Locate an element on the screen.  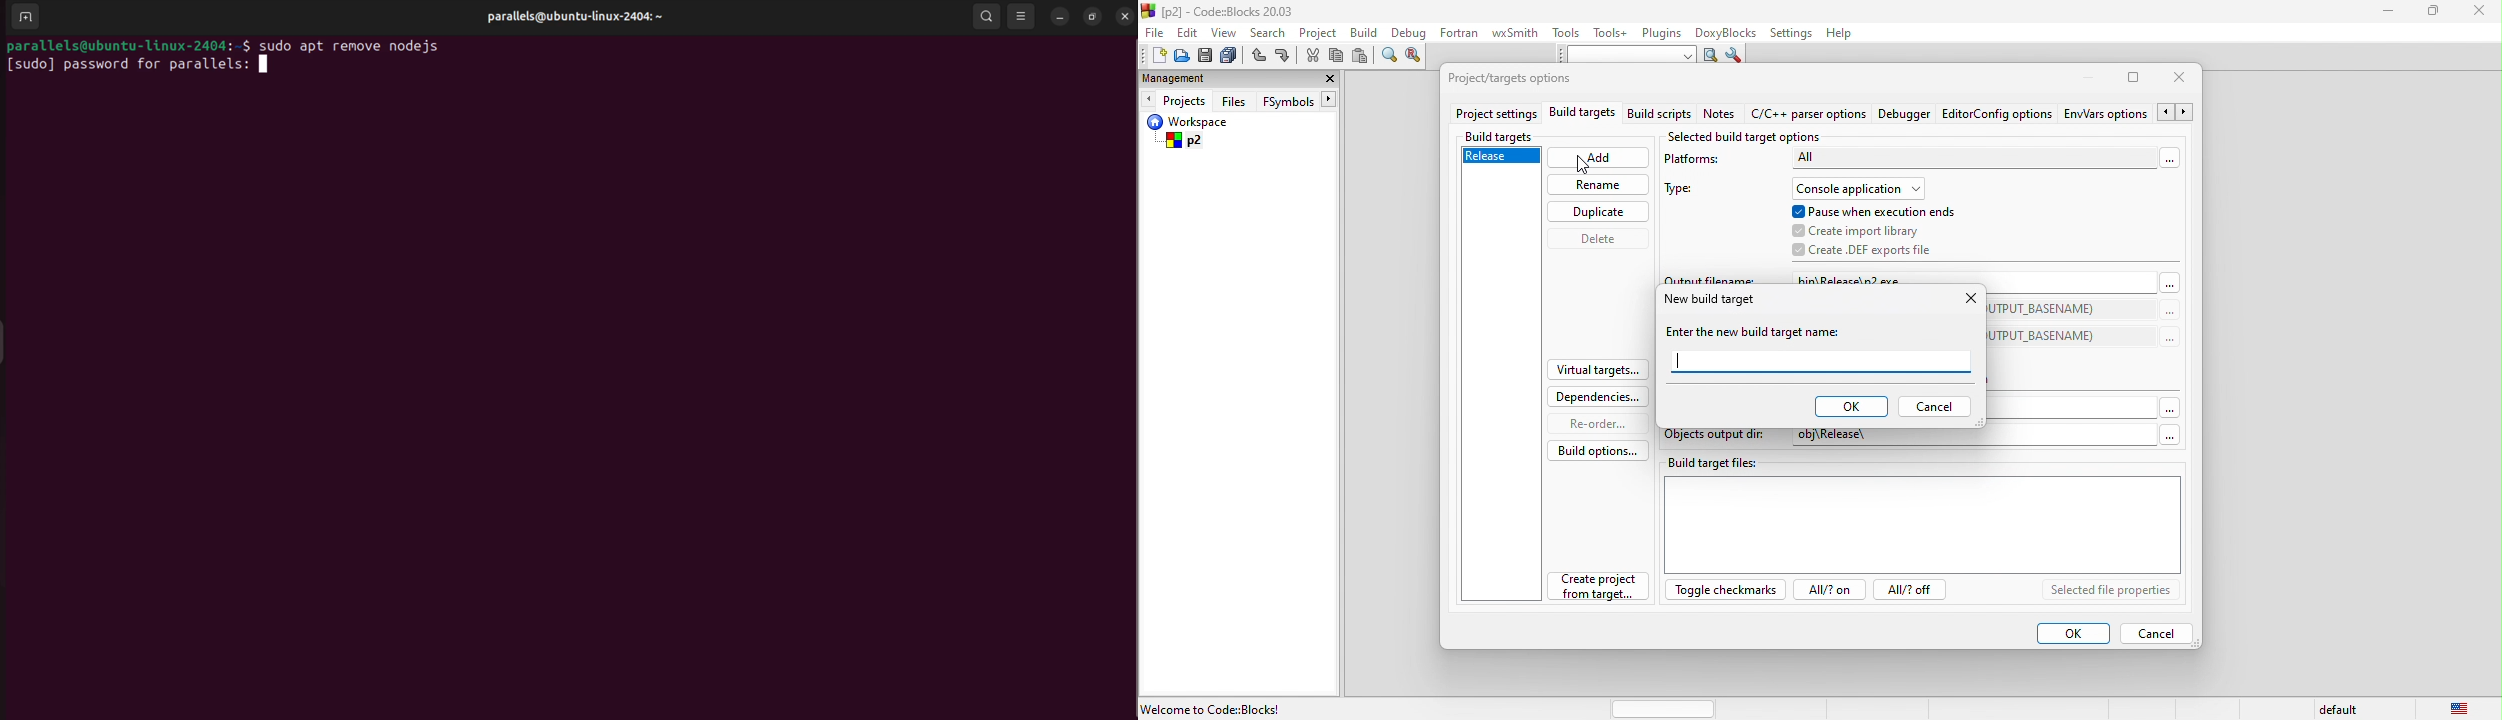
wxsmith is located at coordinates (1515, 33).